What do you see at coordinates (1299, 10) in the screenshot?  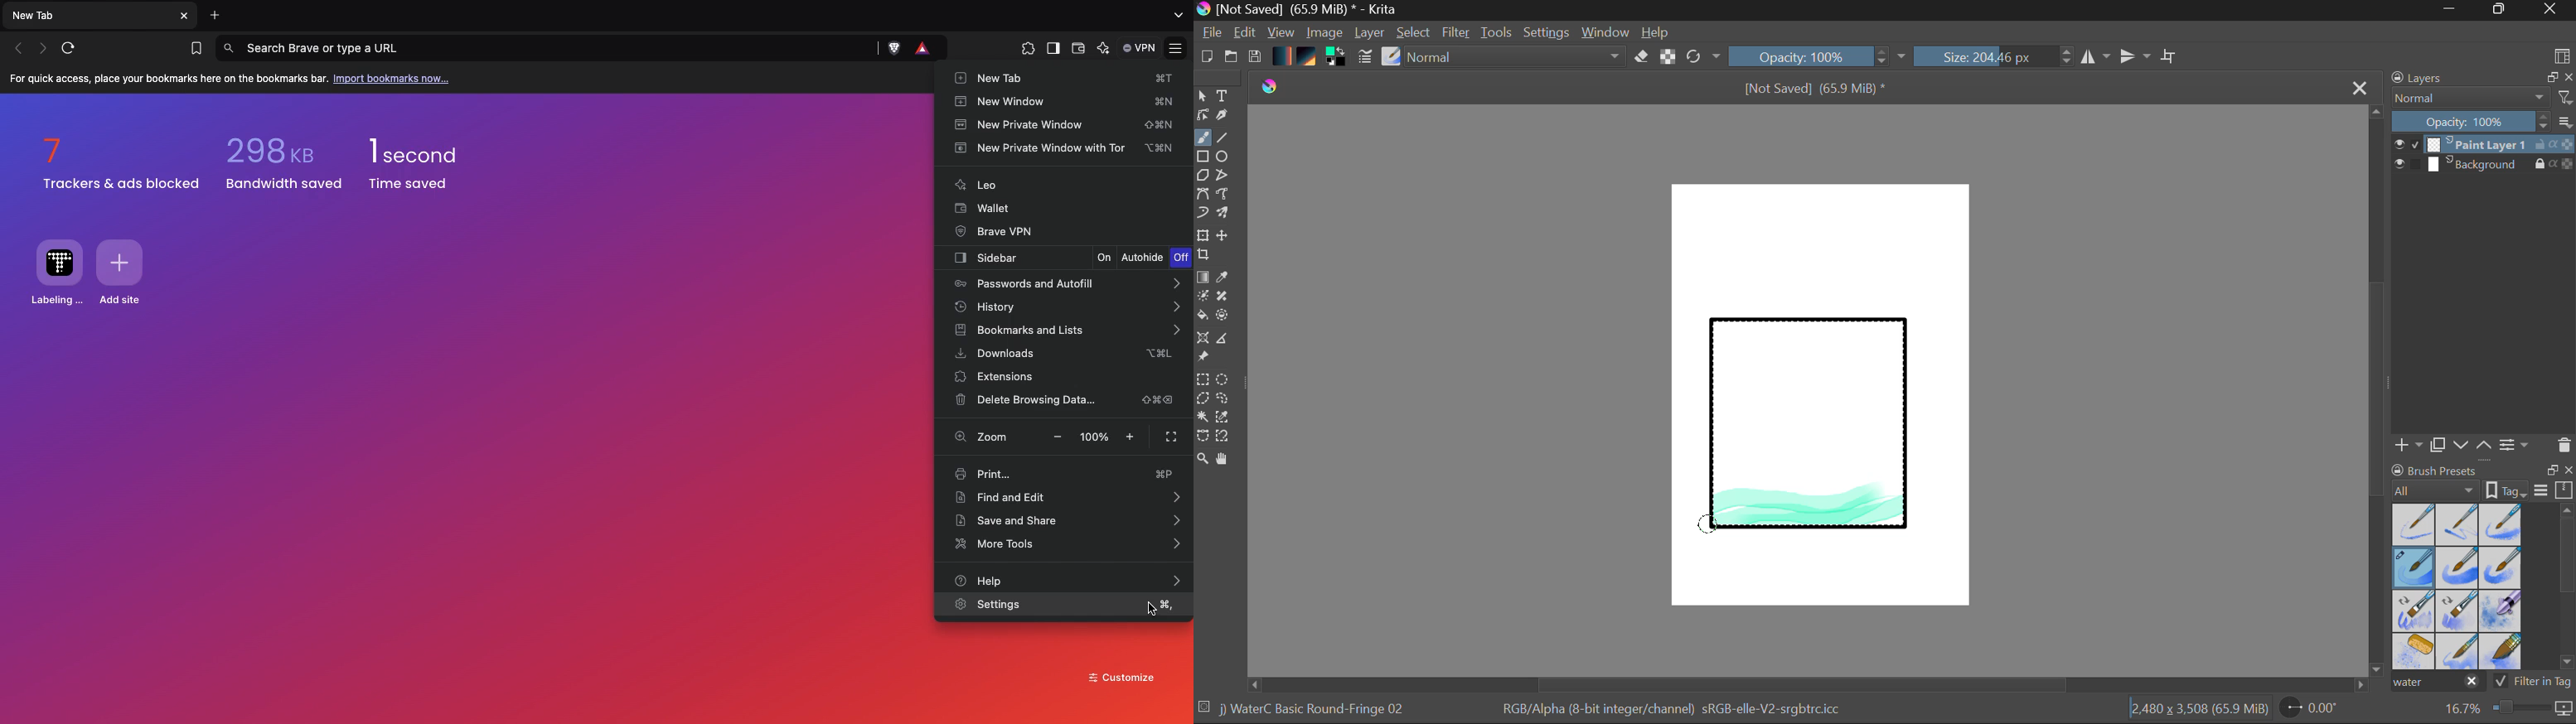 I see `Window Title` at bounding box center [1299, 10].